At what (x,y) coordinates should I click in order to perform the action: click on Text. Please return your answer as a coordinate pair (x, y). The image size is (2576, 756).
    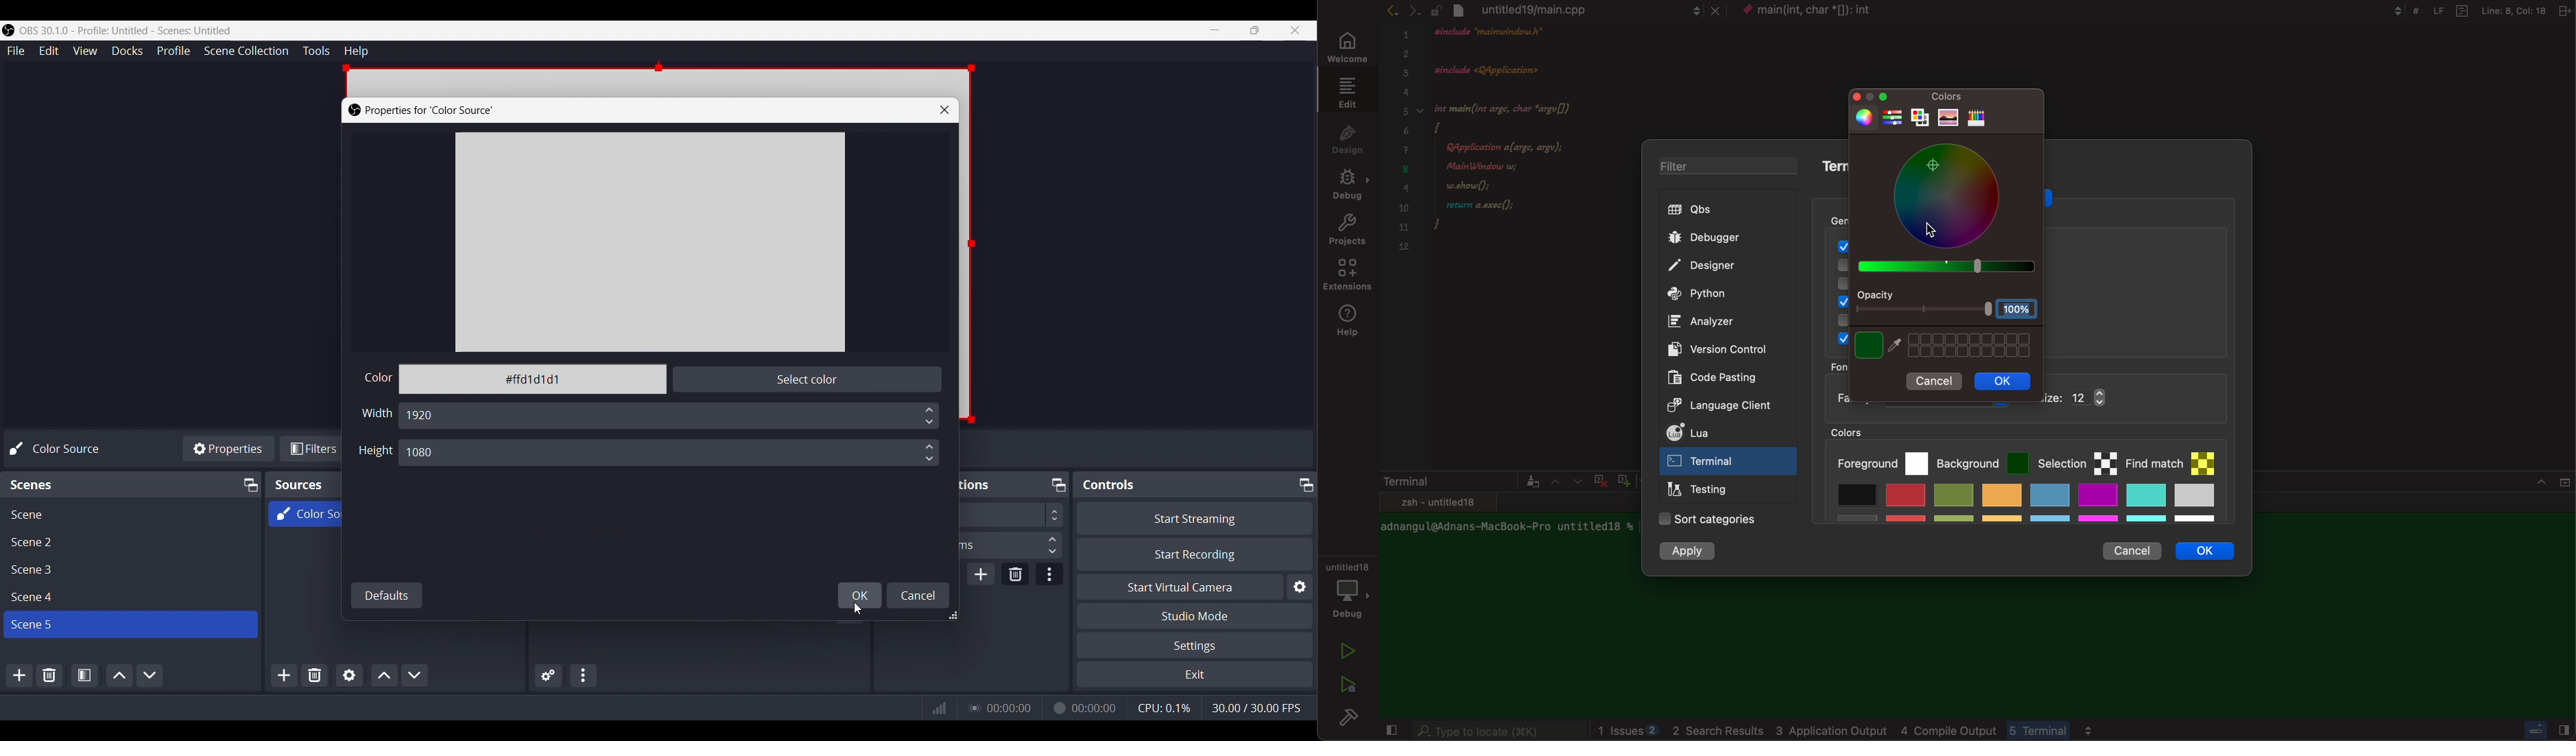
    Looking at the image, I should click on (1108, 484).